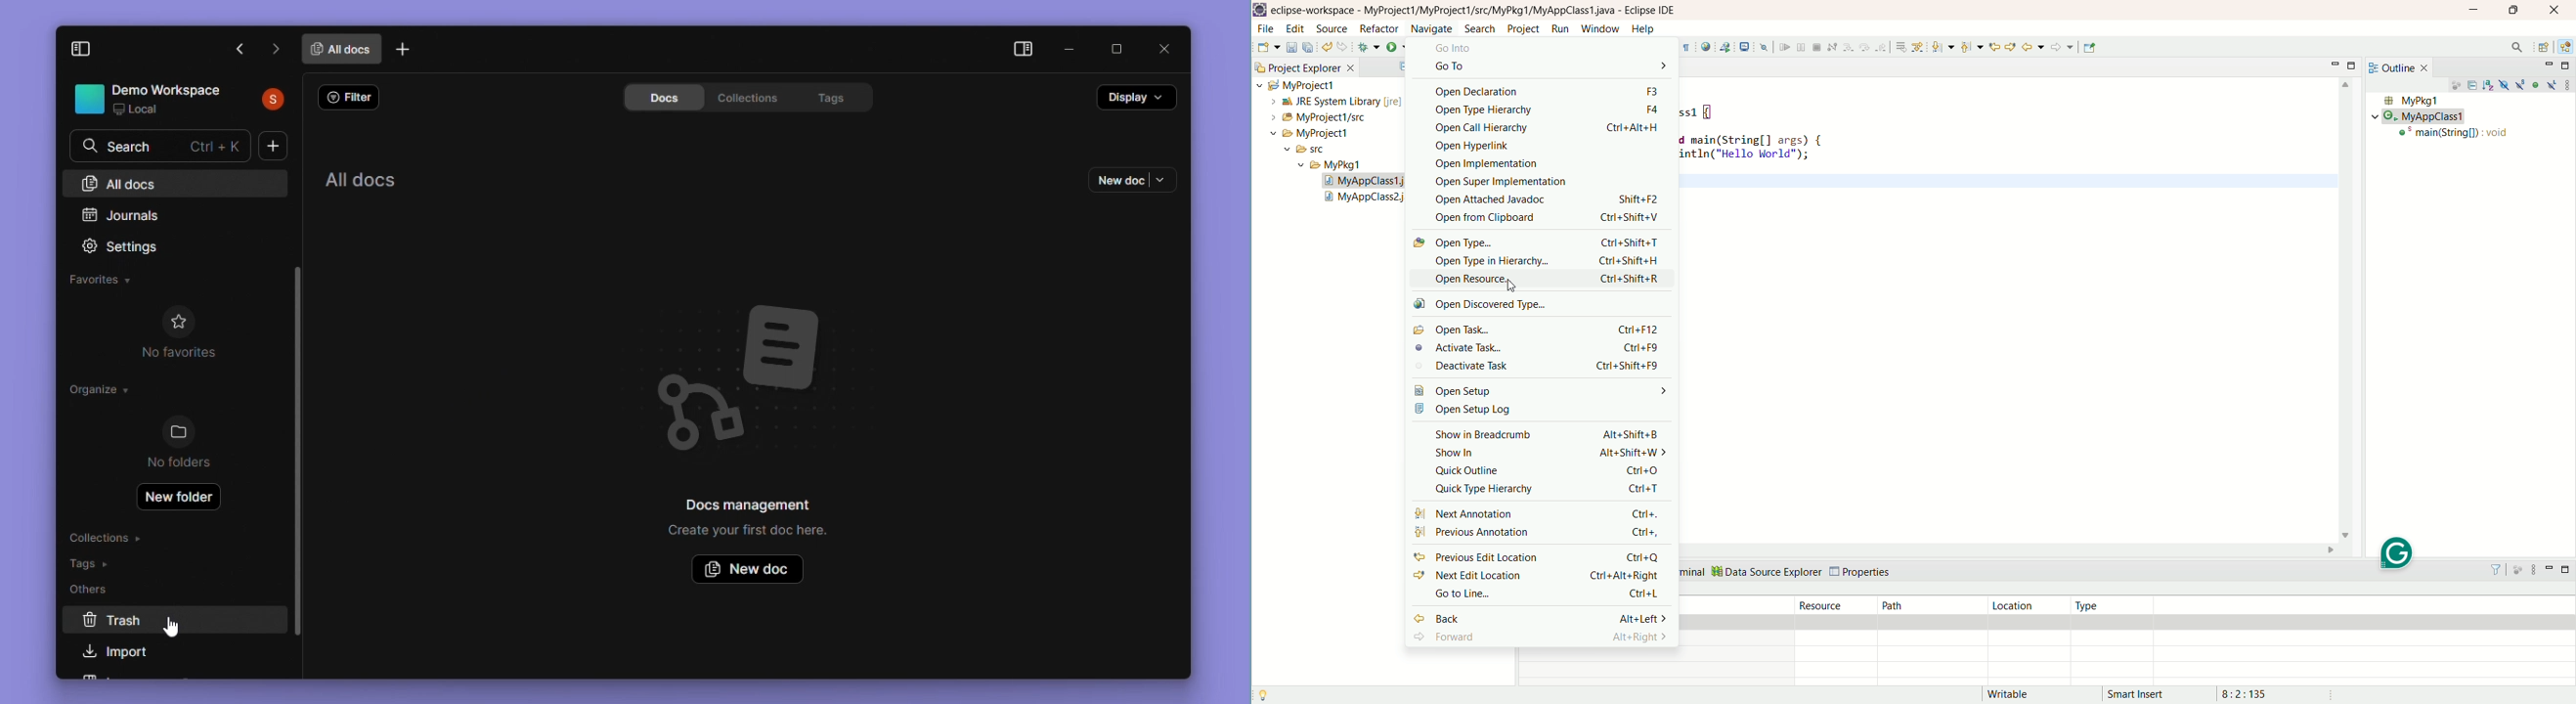 The image size is (2576, 728). What do you see at coordinates (410, 50) in the screenshot?
I see `new tab` at bounding box center [410, 50].